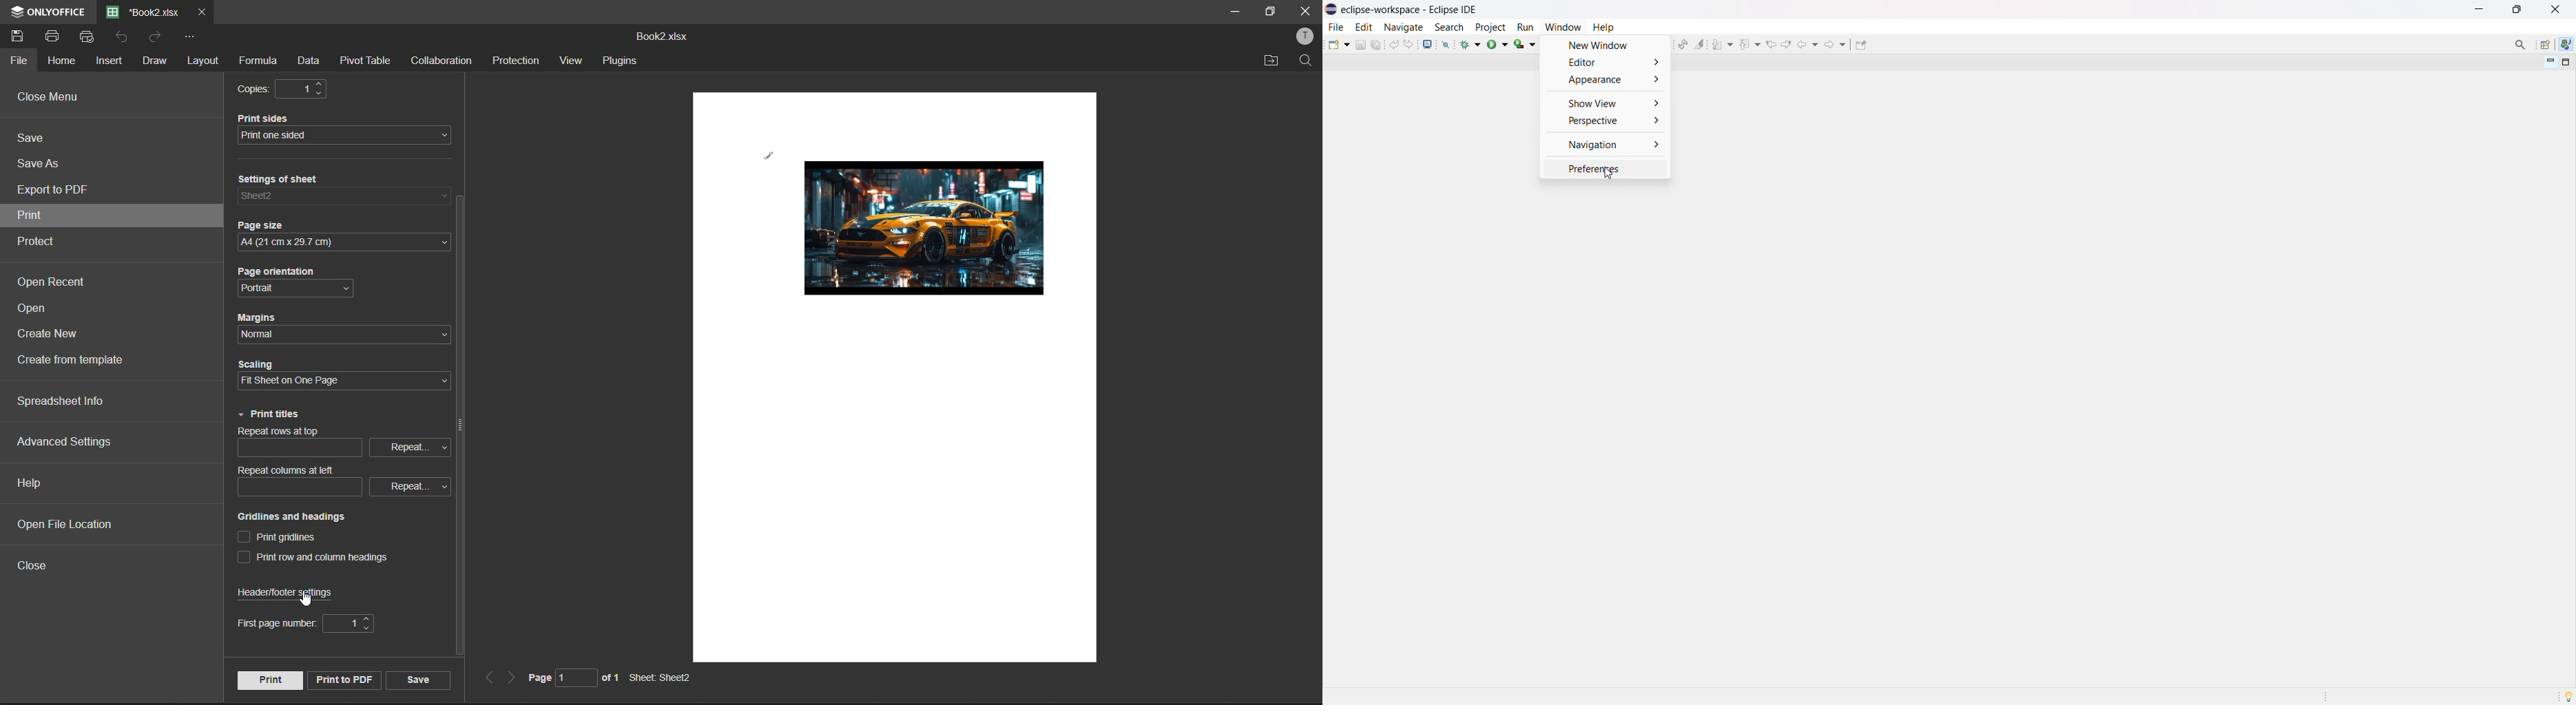  What do you see at coordinates (1836, 44) in the screenshot?
I see `foreward` at bounding box center [1836, 44].